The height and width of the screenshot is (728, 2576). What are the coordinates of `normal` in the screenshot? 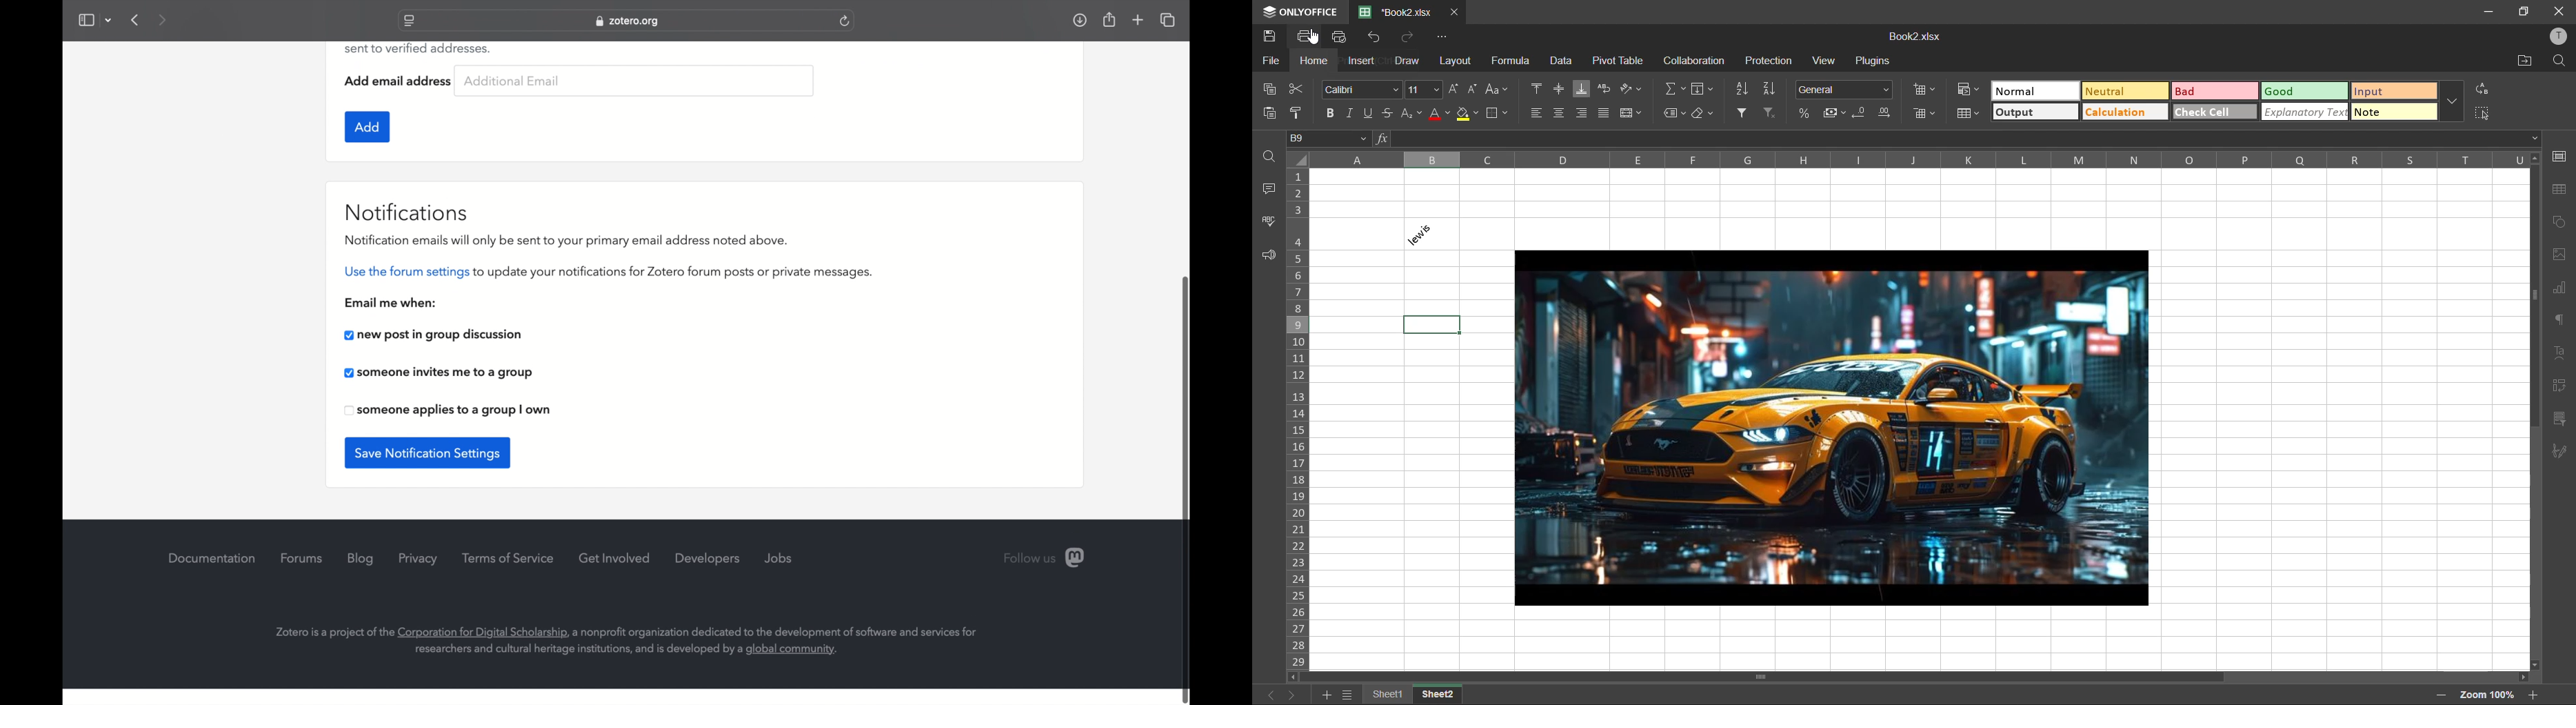 It's located at (2035, 92).